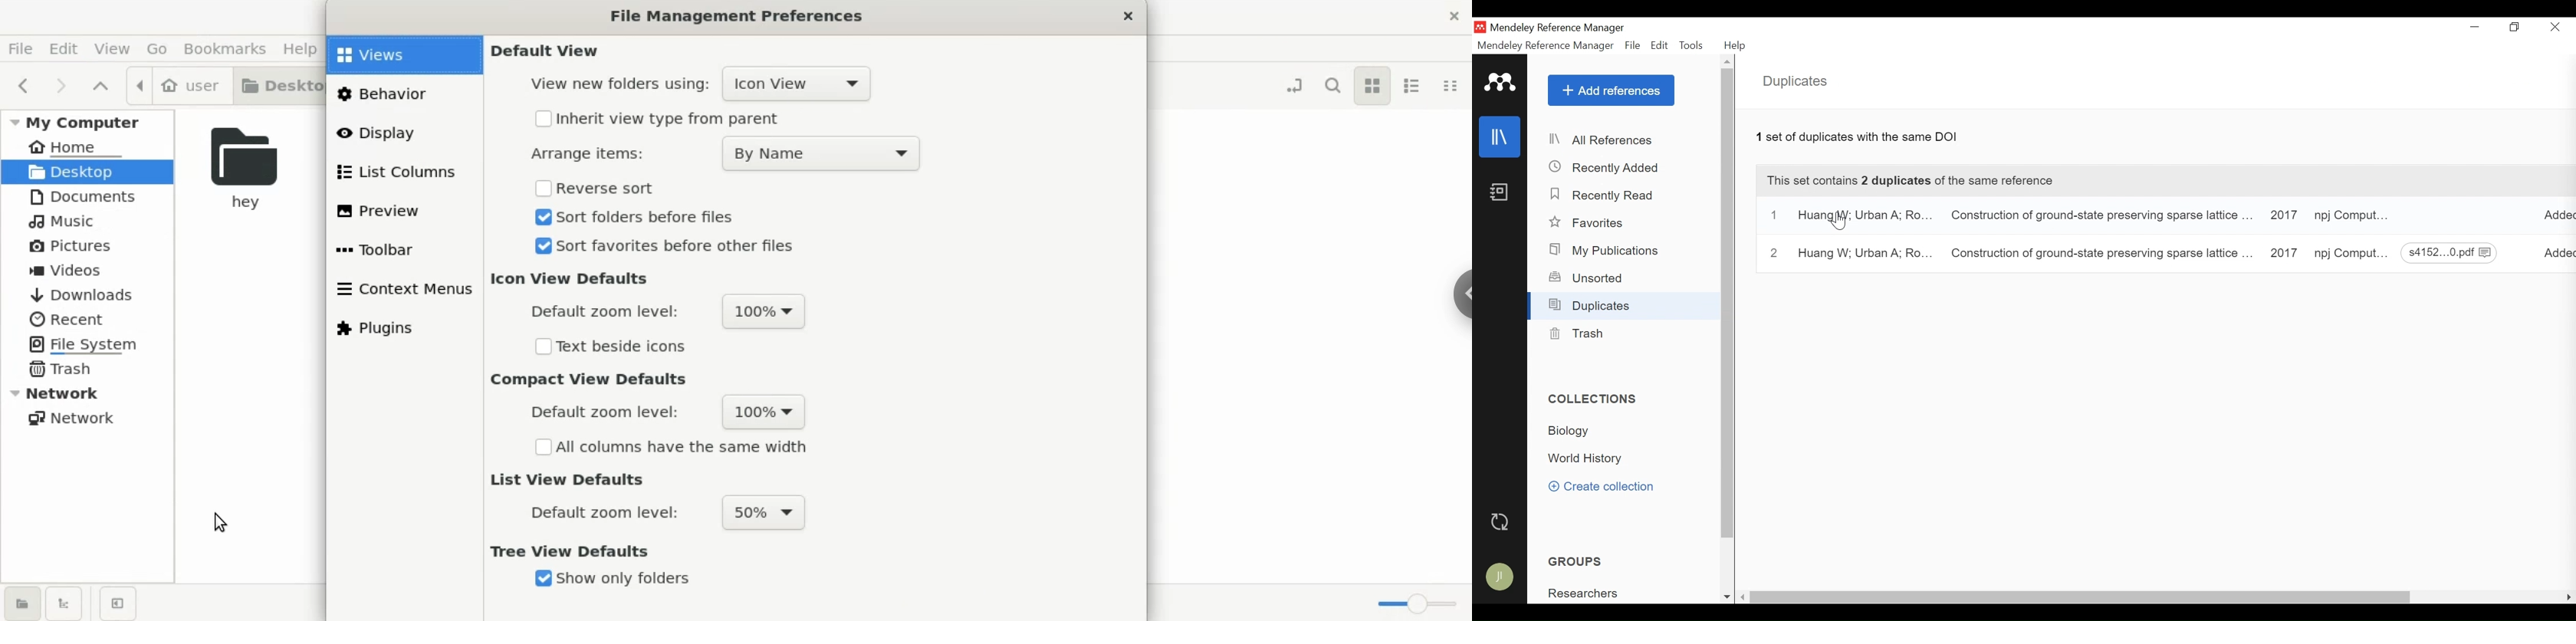 This screenshot has width=2576, height=644. I want to click on horizontal Scroll bar, so click(2085, 599).